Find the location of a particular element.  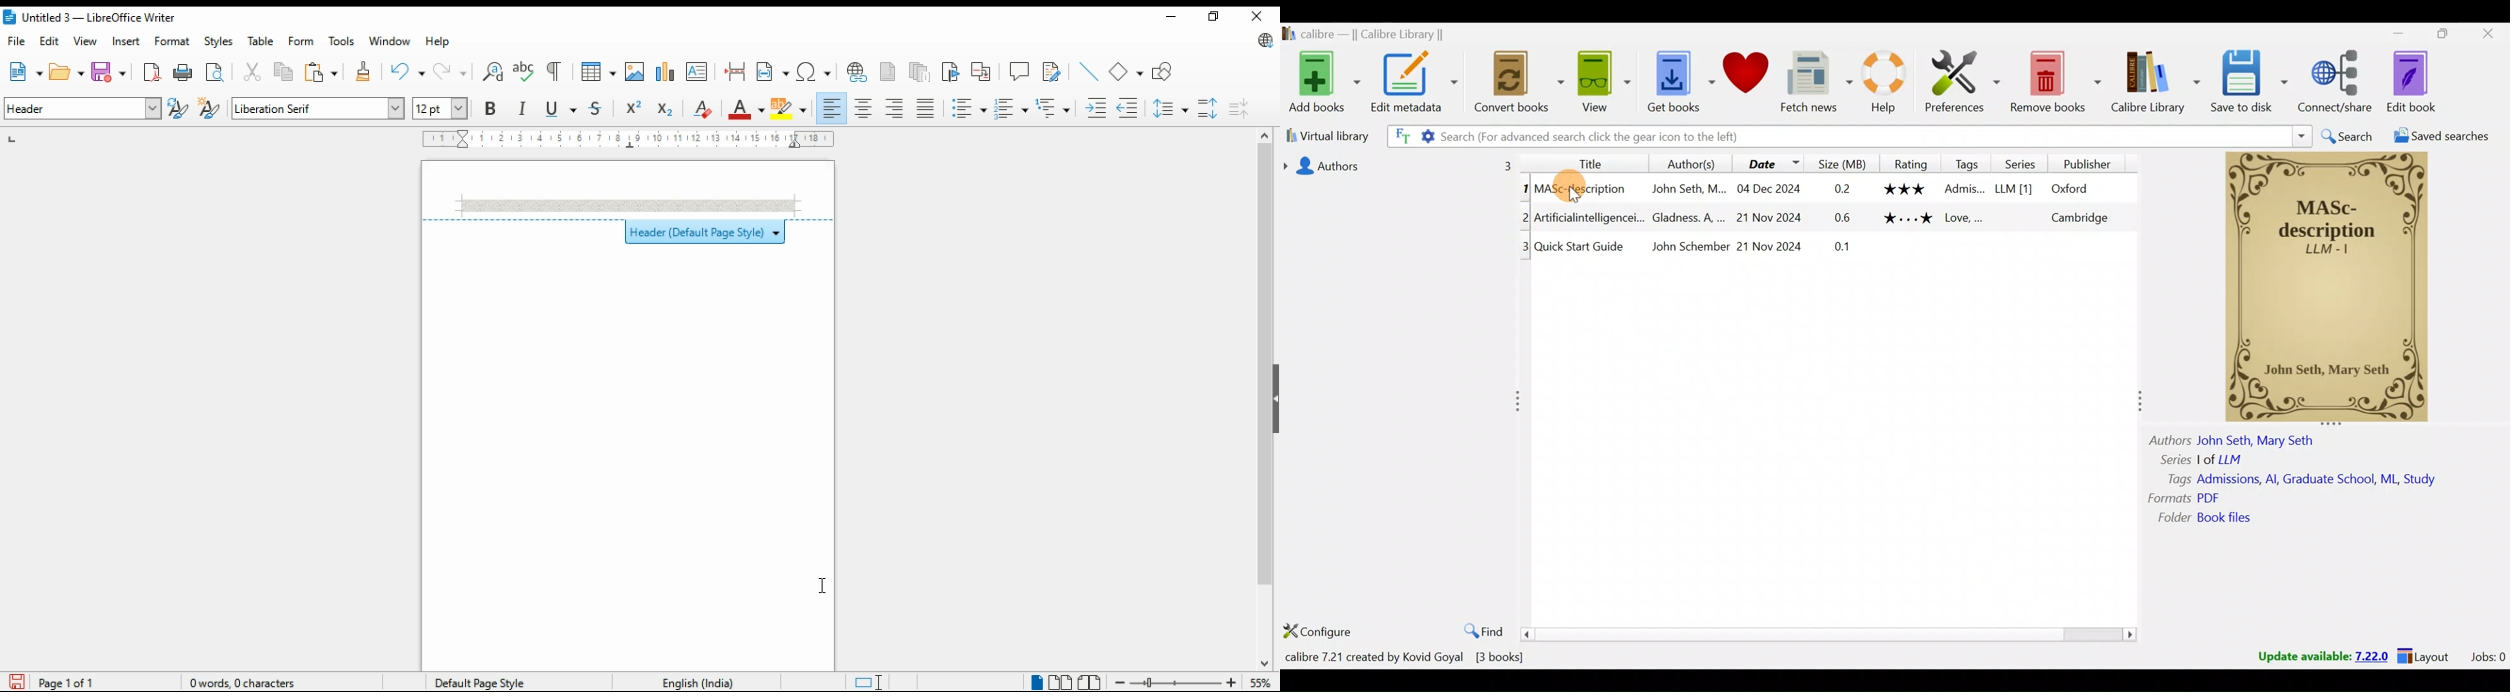

form is located at coordinates (300, 40).